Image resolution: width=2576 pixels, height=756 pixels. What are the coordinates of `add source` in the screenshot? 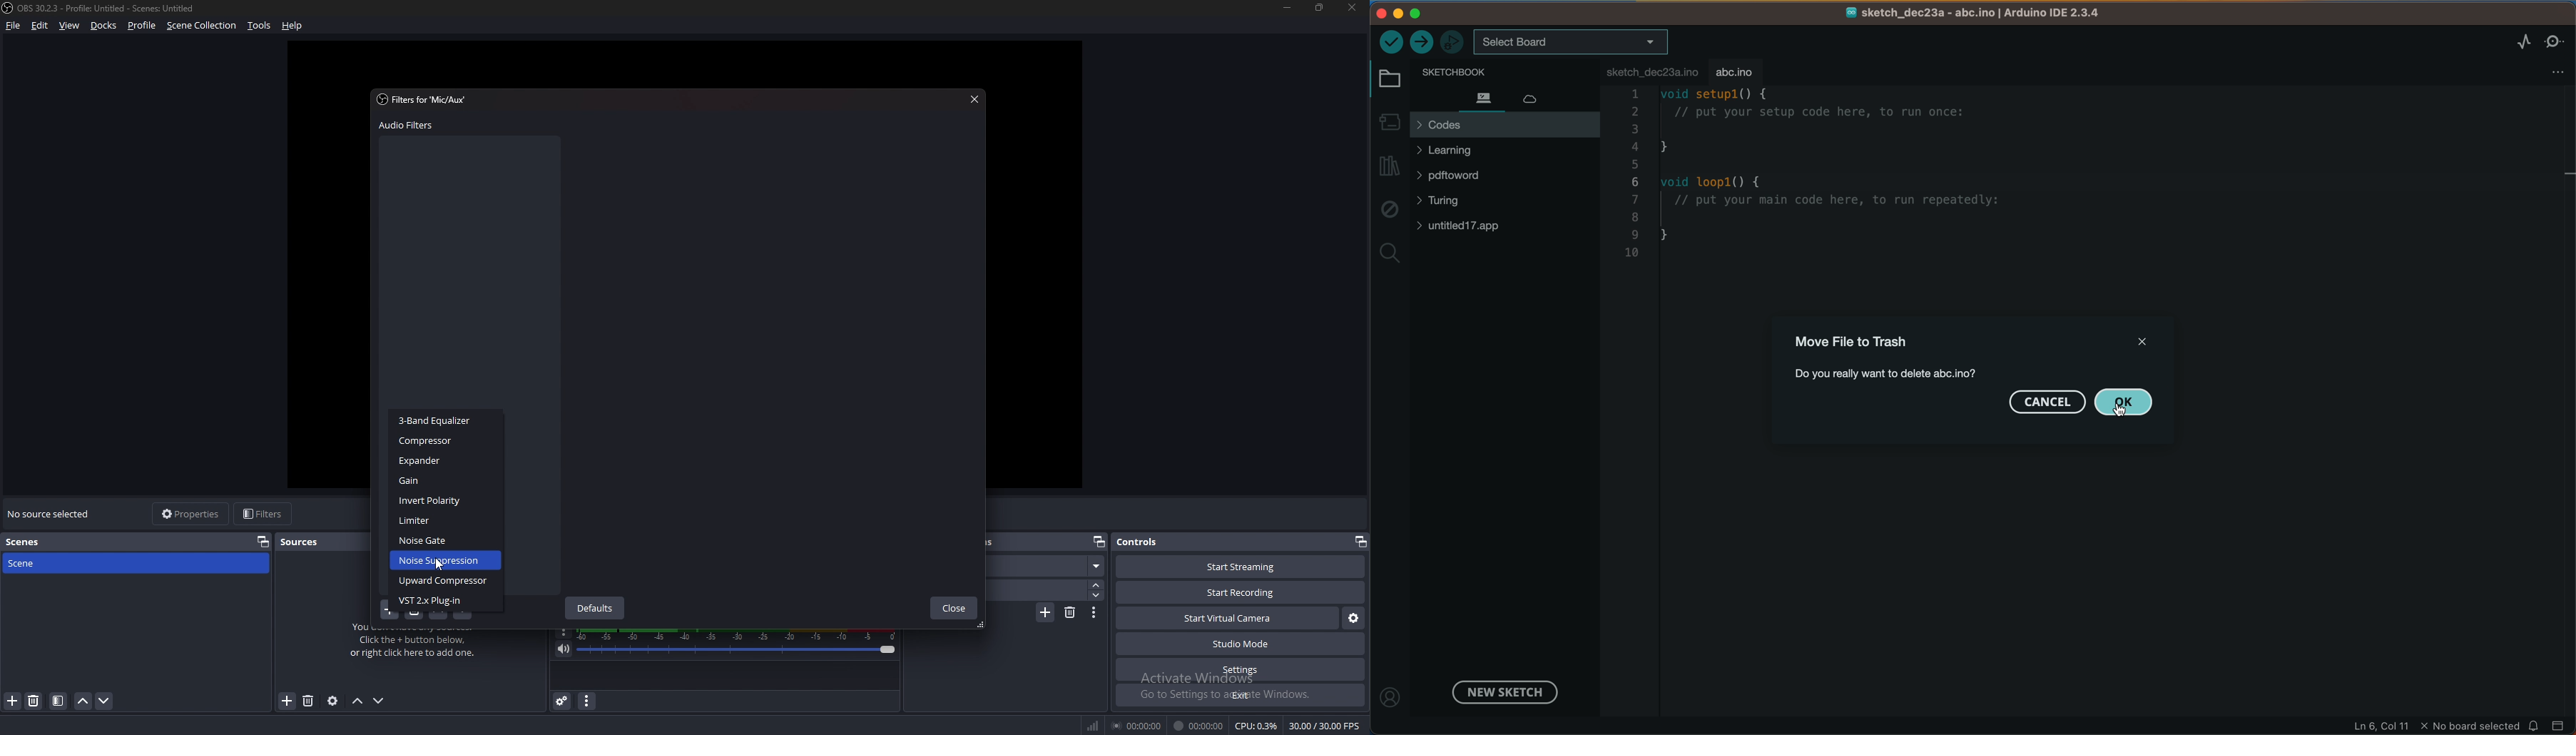 It's located at (310, 701).